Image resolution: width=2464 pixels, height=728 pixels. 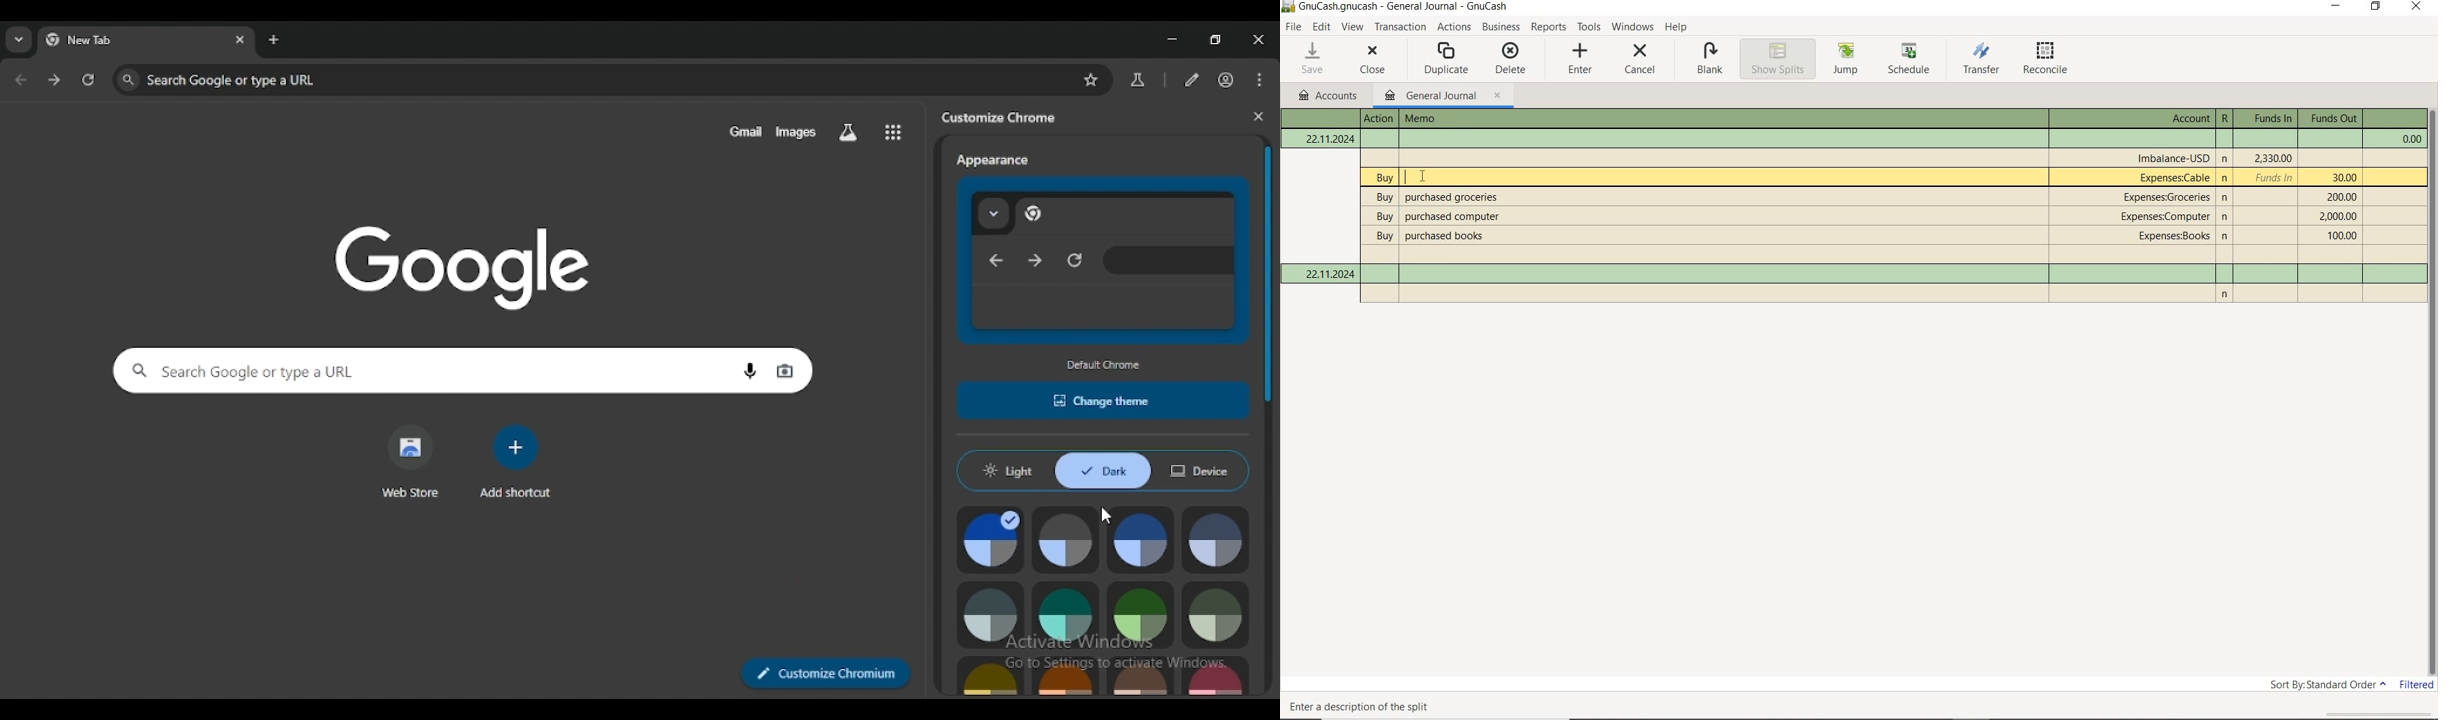 What do you see at coordinates (1501, 26) in the screenshot?
I see `BUSINESS` at bounding box center [1501, 26].